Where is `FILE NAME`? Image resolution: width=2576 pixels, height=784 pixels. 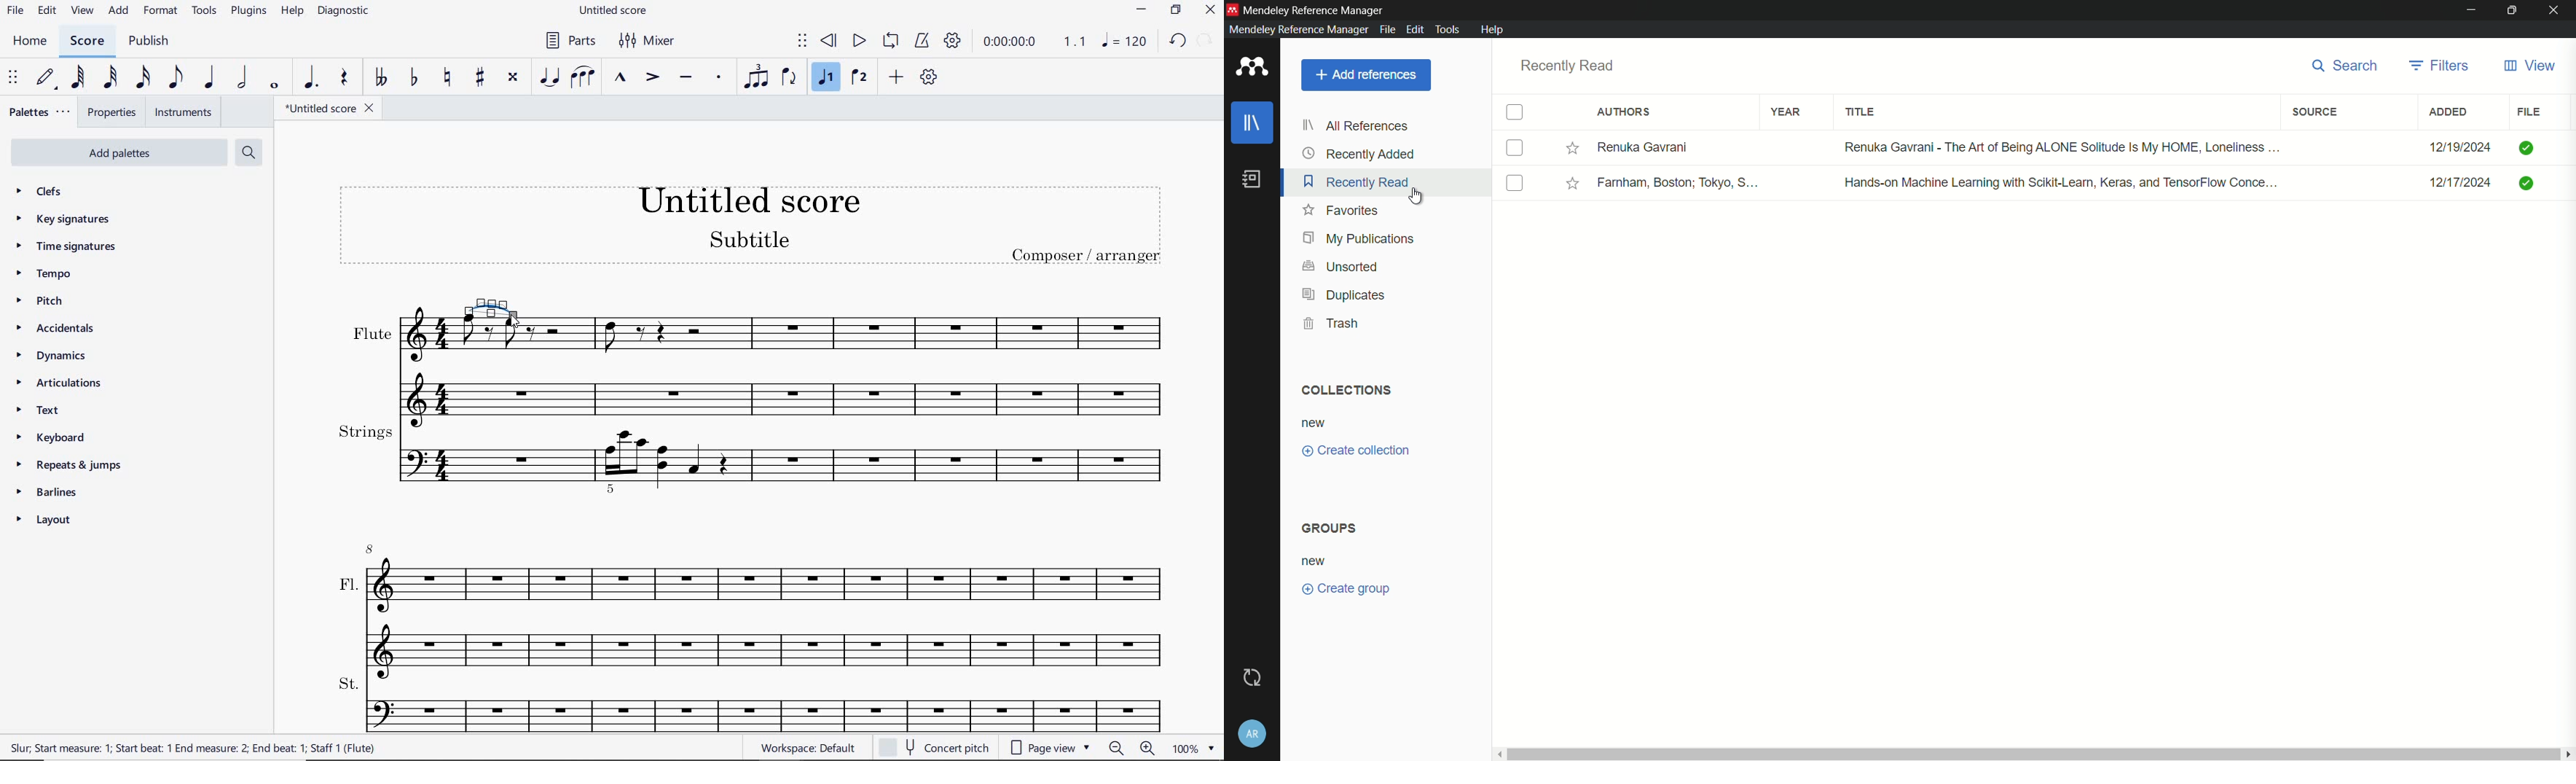 FILE NAME is located at coordinates (327, 107).